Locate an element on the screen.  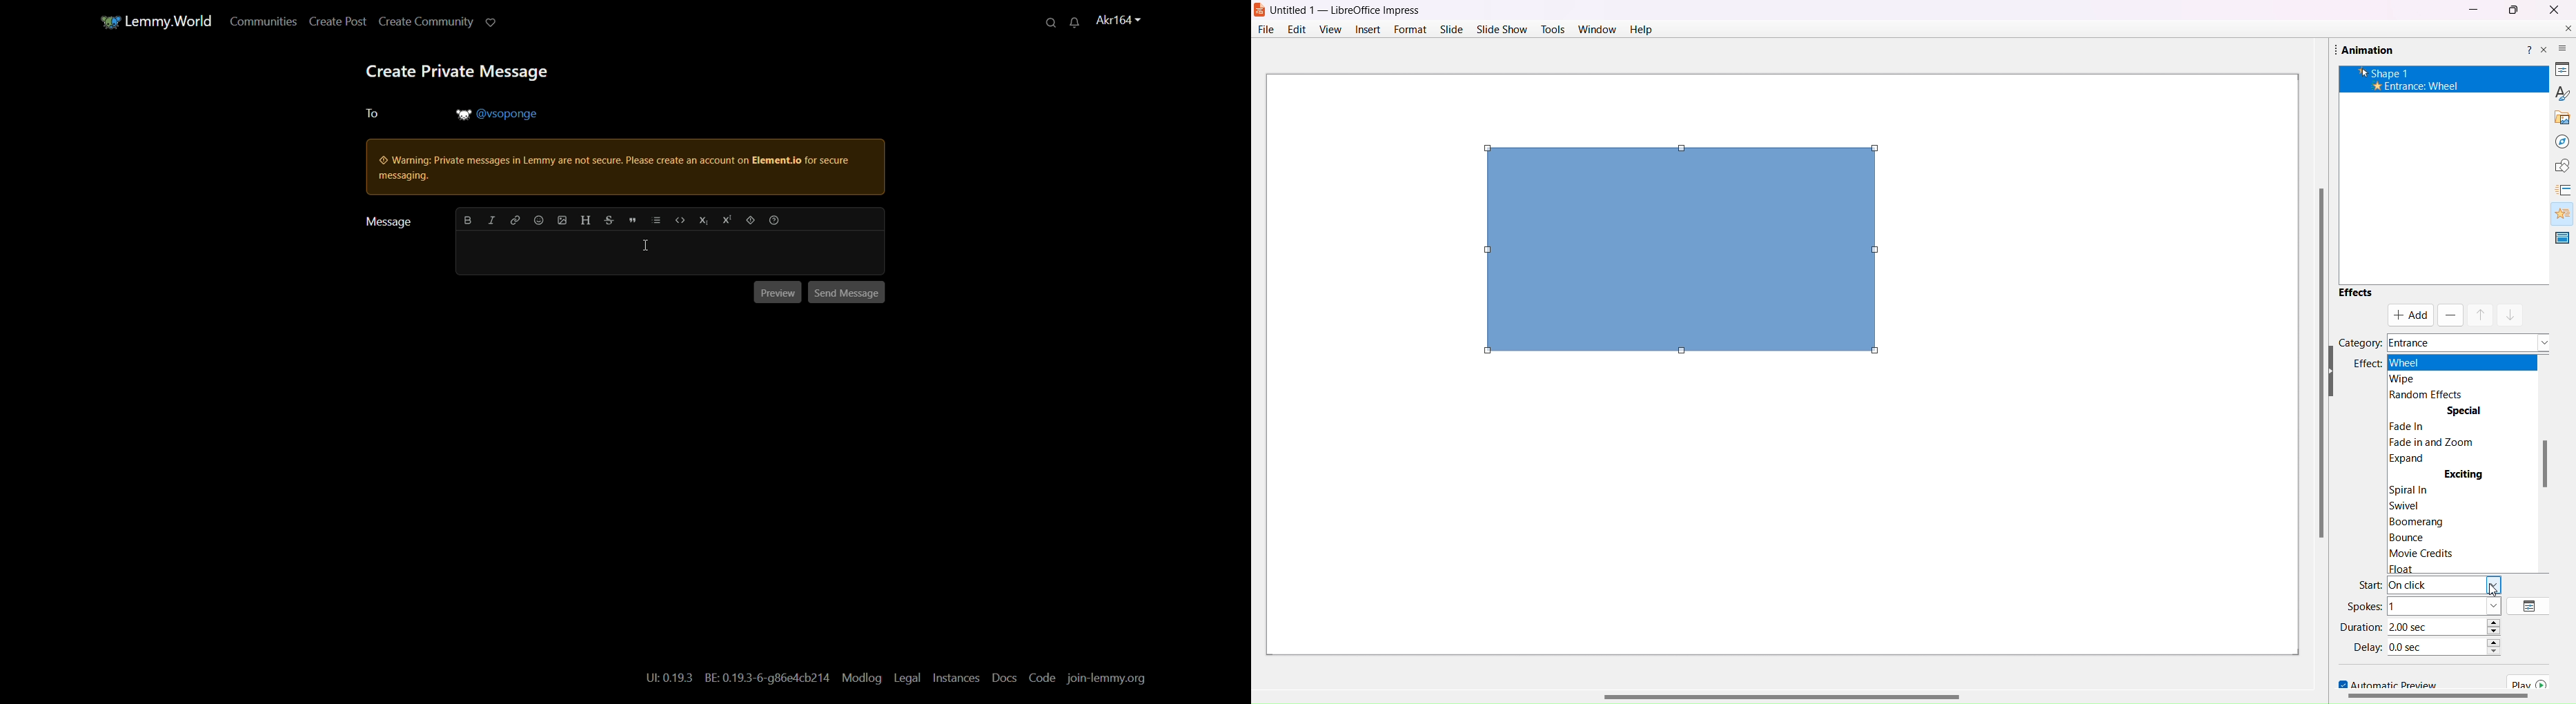
Remove is located at coordinates (2449, 315).